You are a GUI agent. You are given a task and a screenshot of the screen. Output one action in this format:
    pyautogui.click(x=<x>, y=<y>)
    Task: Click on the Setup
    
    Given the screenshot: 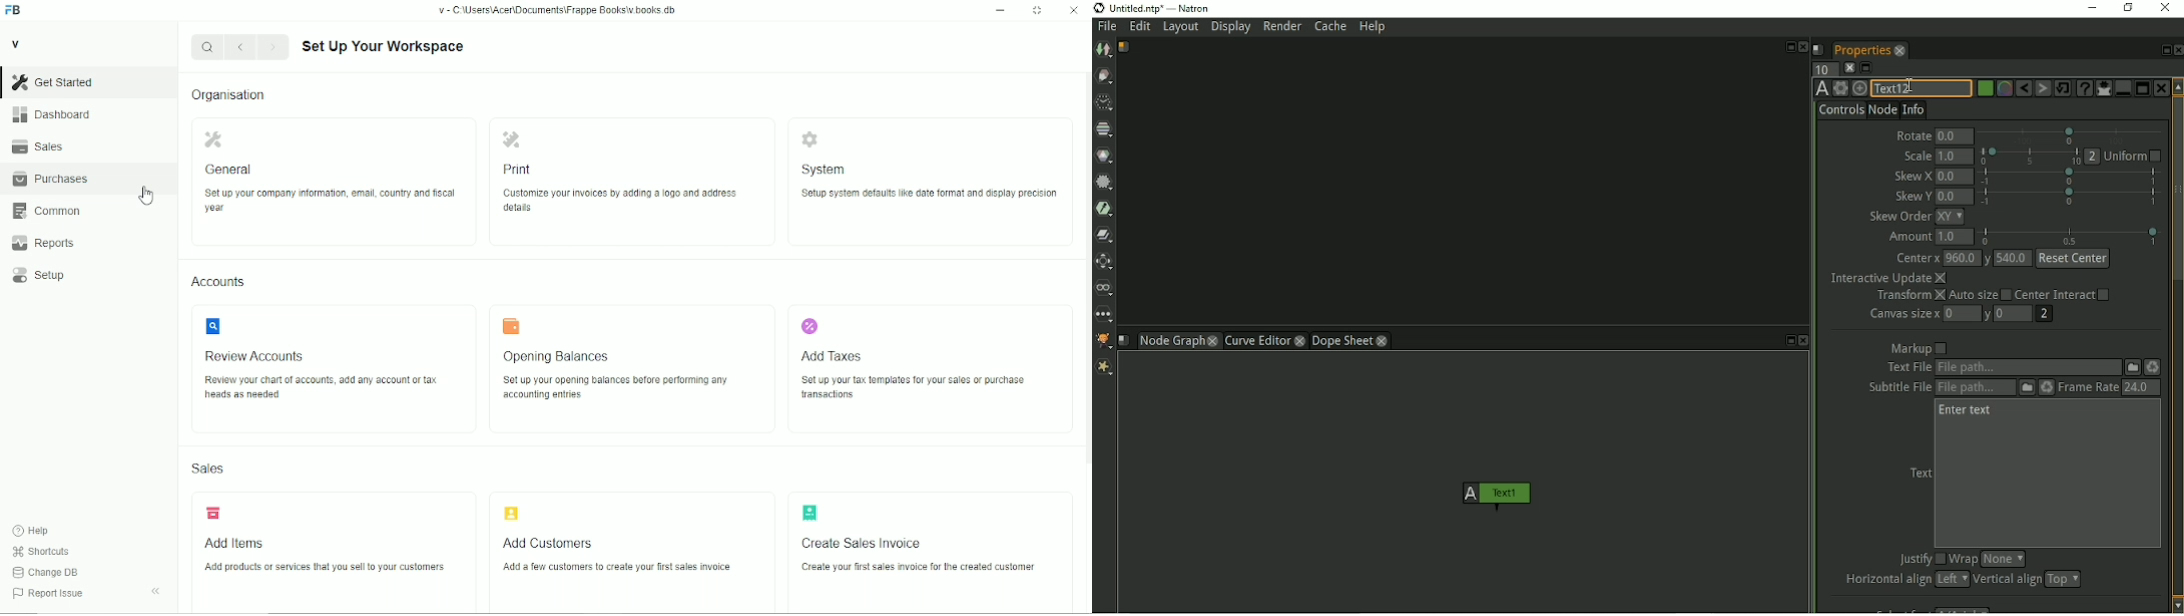 What is the action you would take?
    pyautogui.click(x=51, y=278)
    